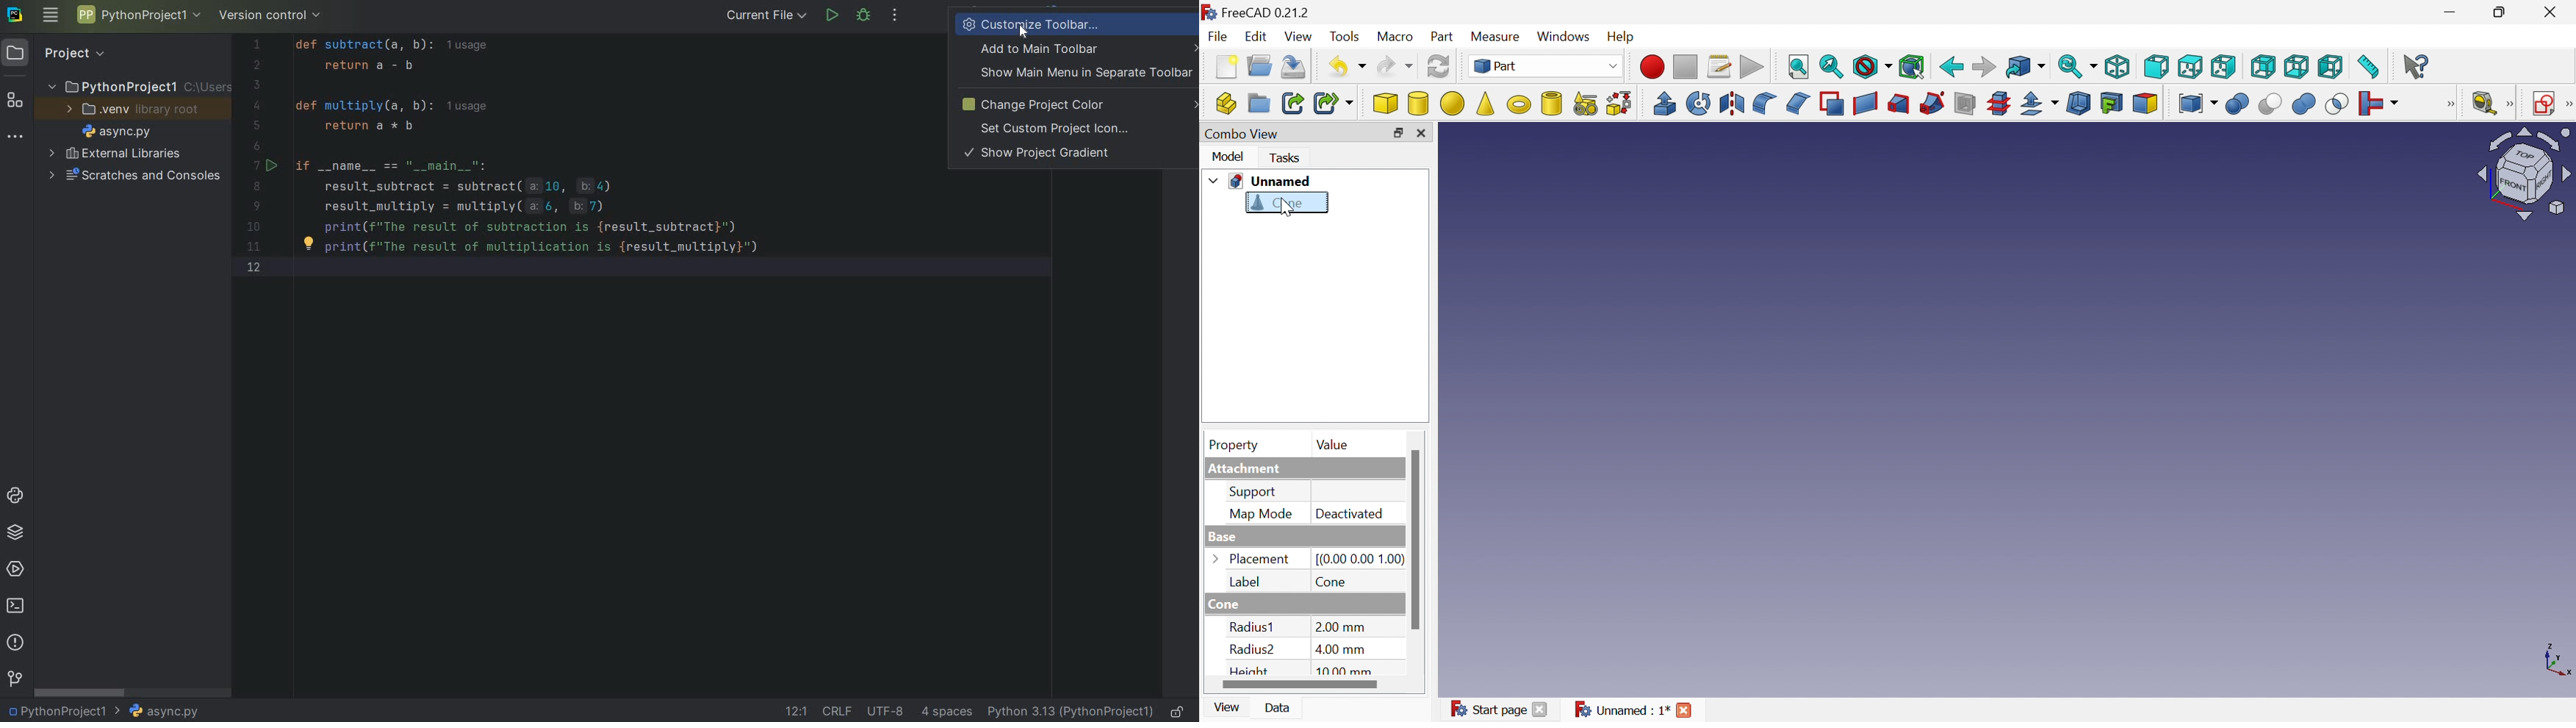 This screenshot has width=2576, height=728. I want to click on Cut, so click(2268, 103).